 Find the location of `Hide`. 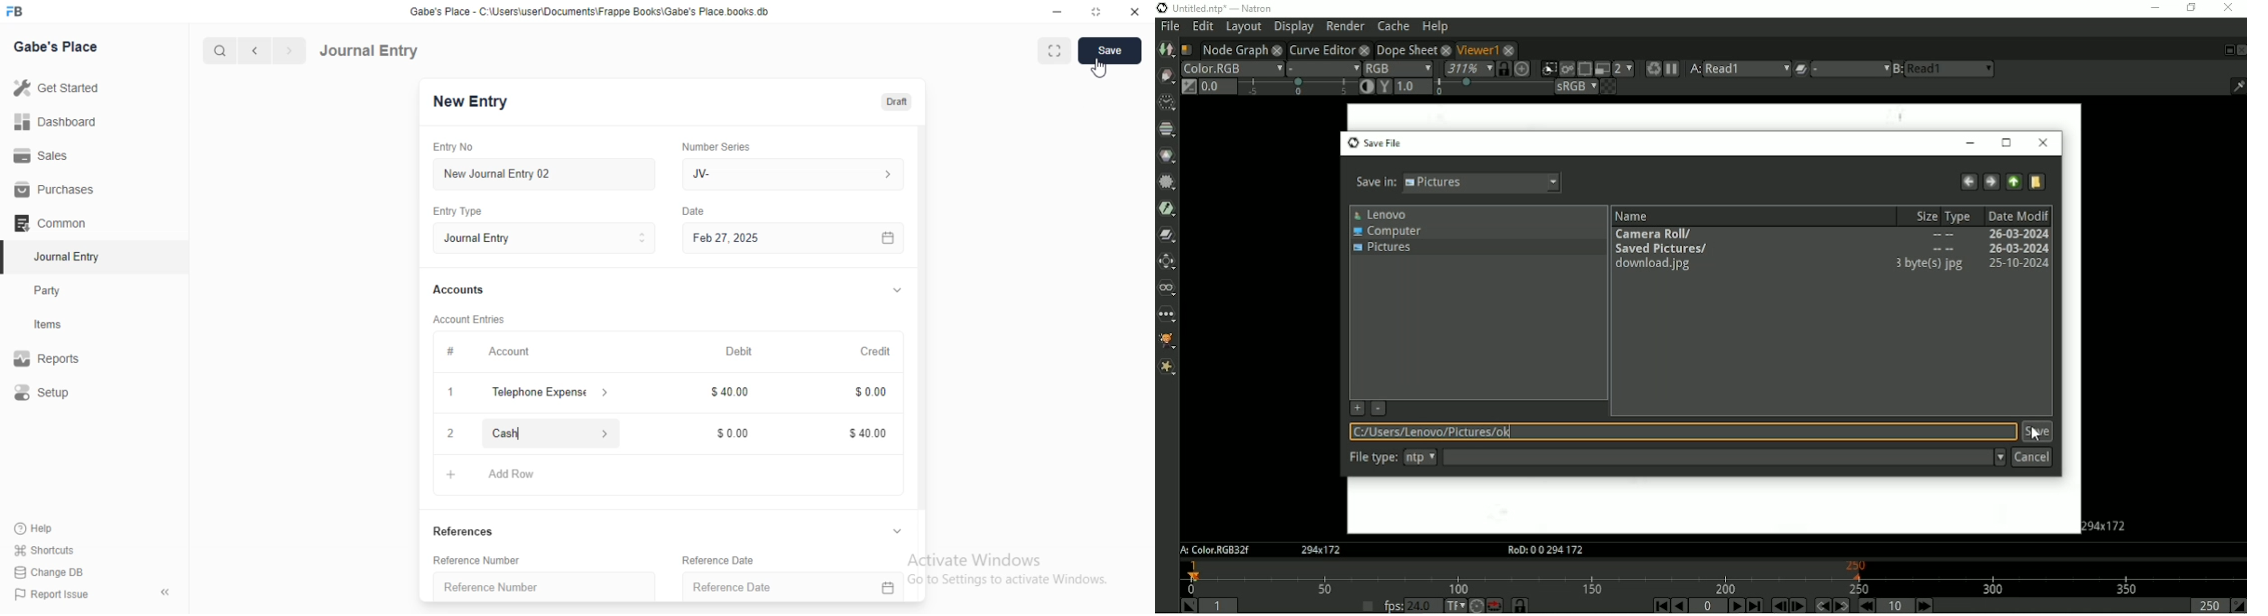

Hide is located at coordinates (893, 530).